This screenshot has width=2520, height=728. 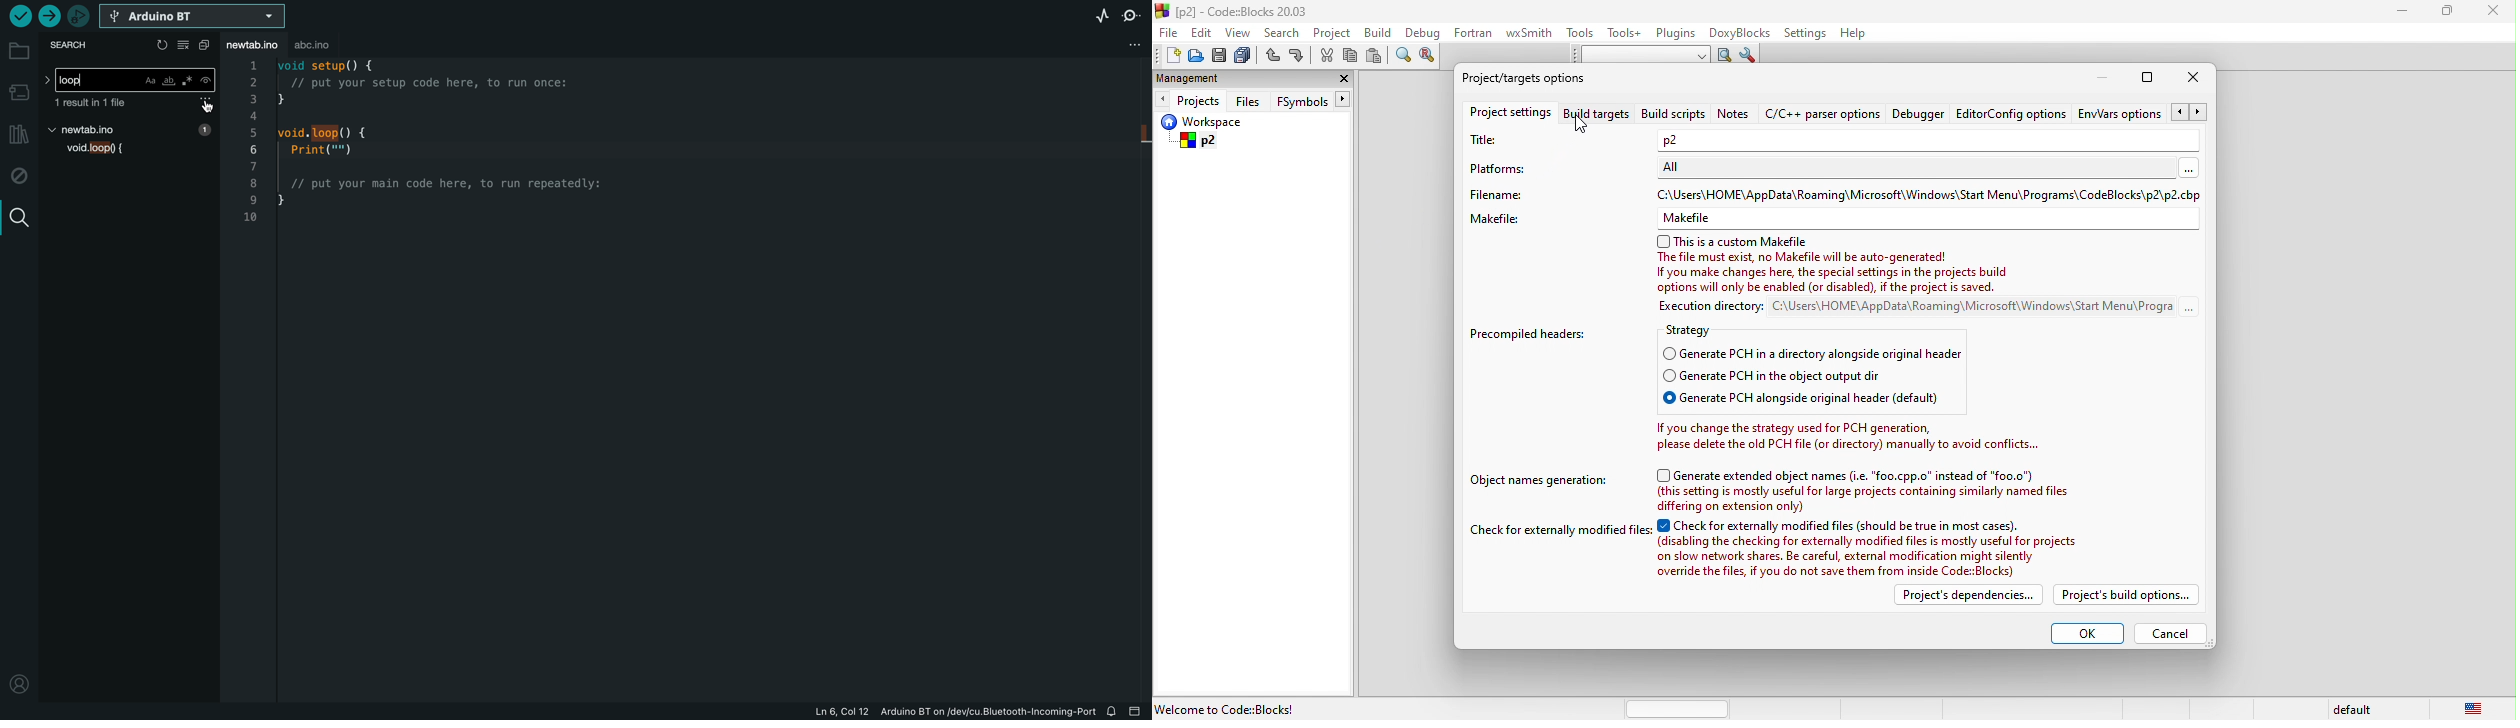 What do you see at coordinates (20, 176) in the screenshot?
I see `debug` at bounding box center [20, 176].